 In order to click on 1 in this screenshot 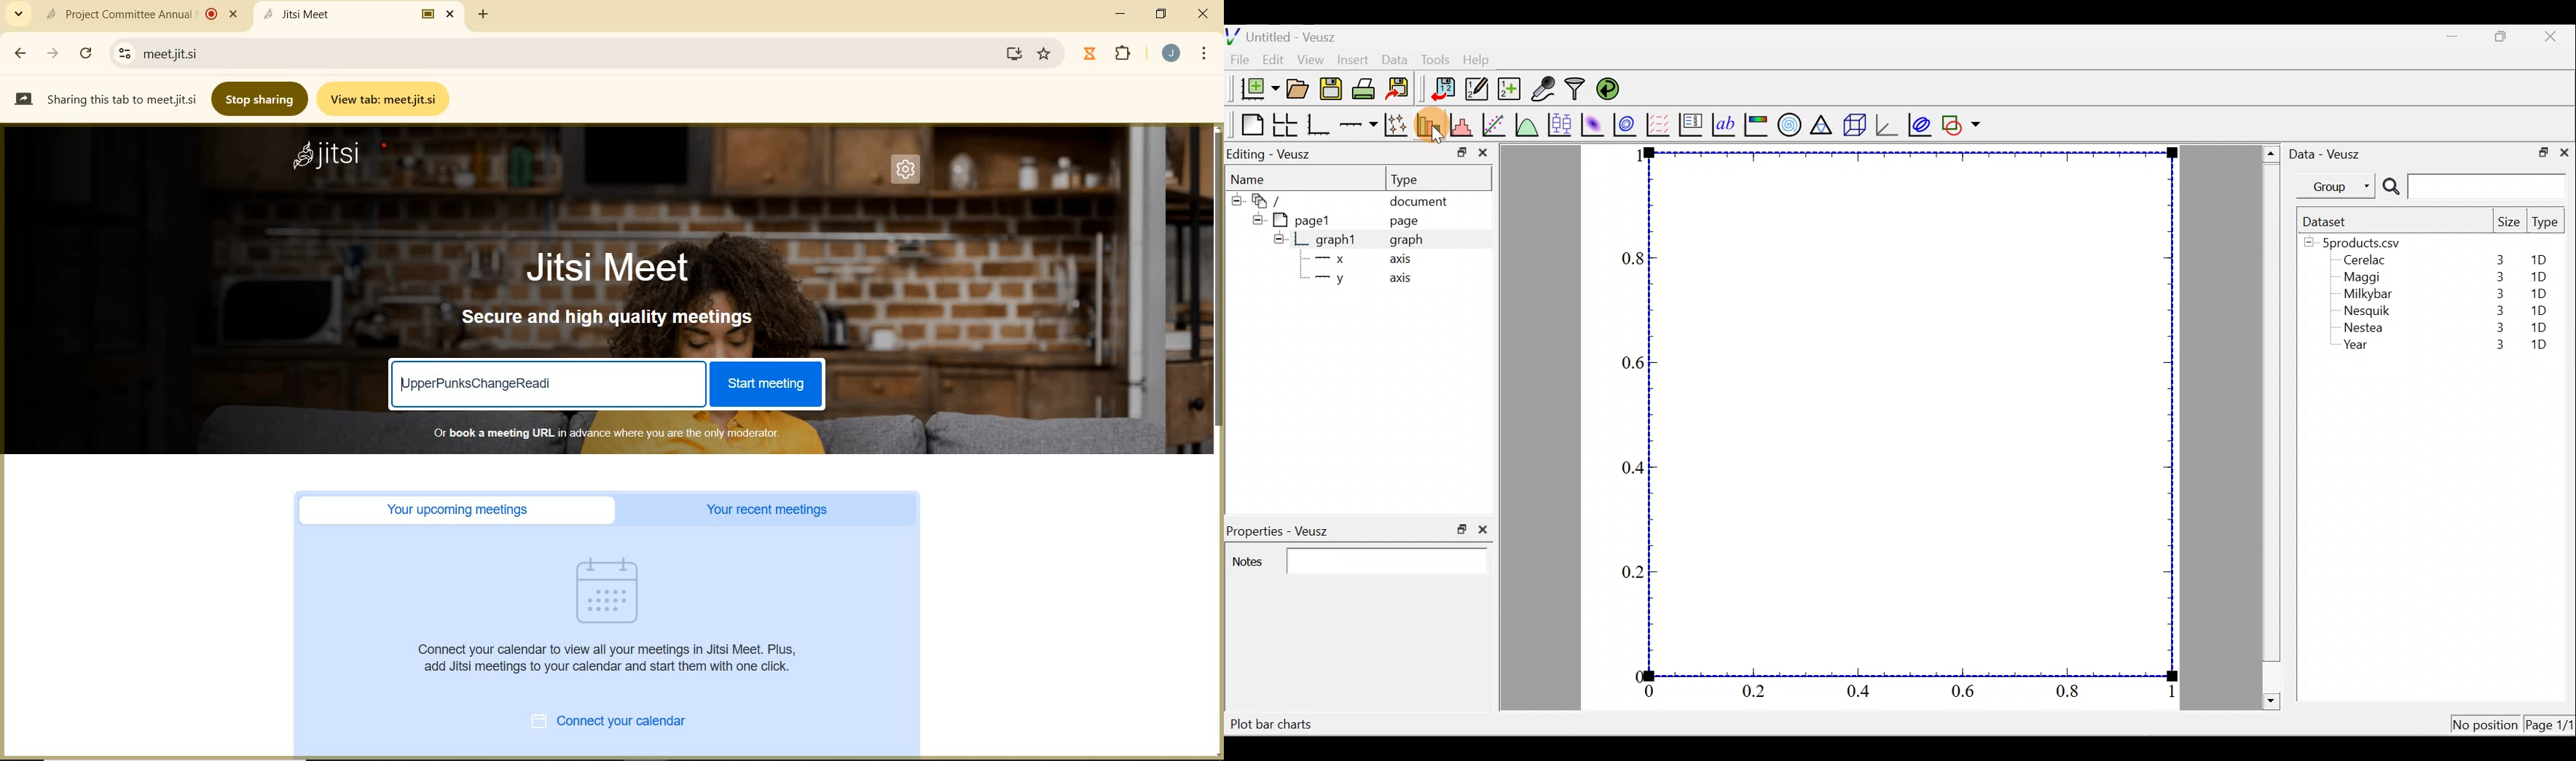, I will do `click(1638, 155)`.